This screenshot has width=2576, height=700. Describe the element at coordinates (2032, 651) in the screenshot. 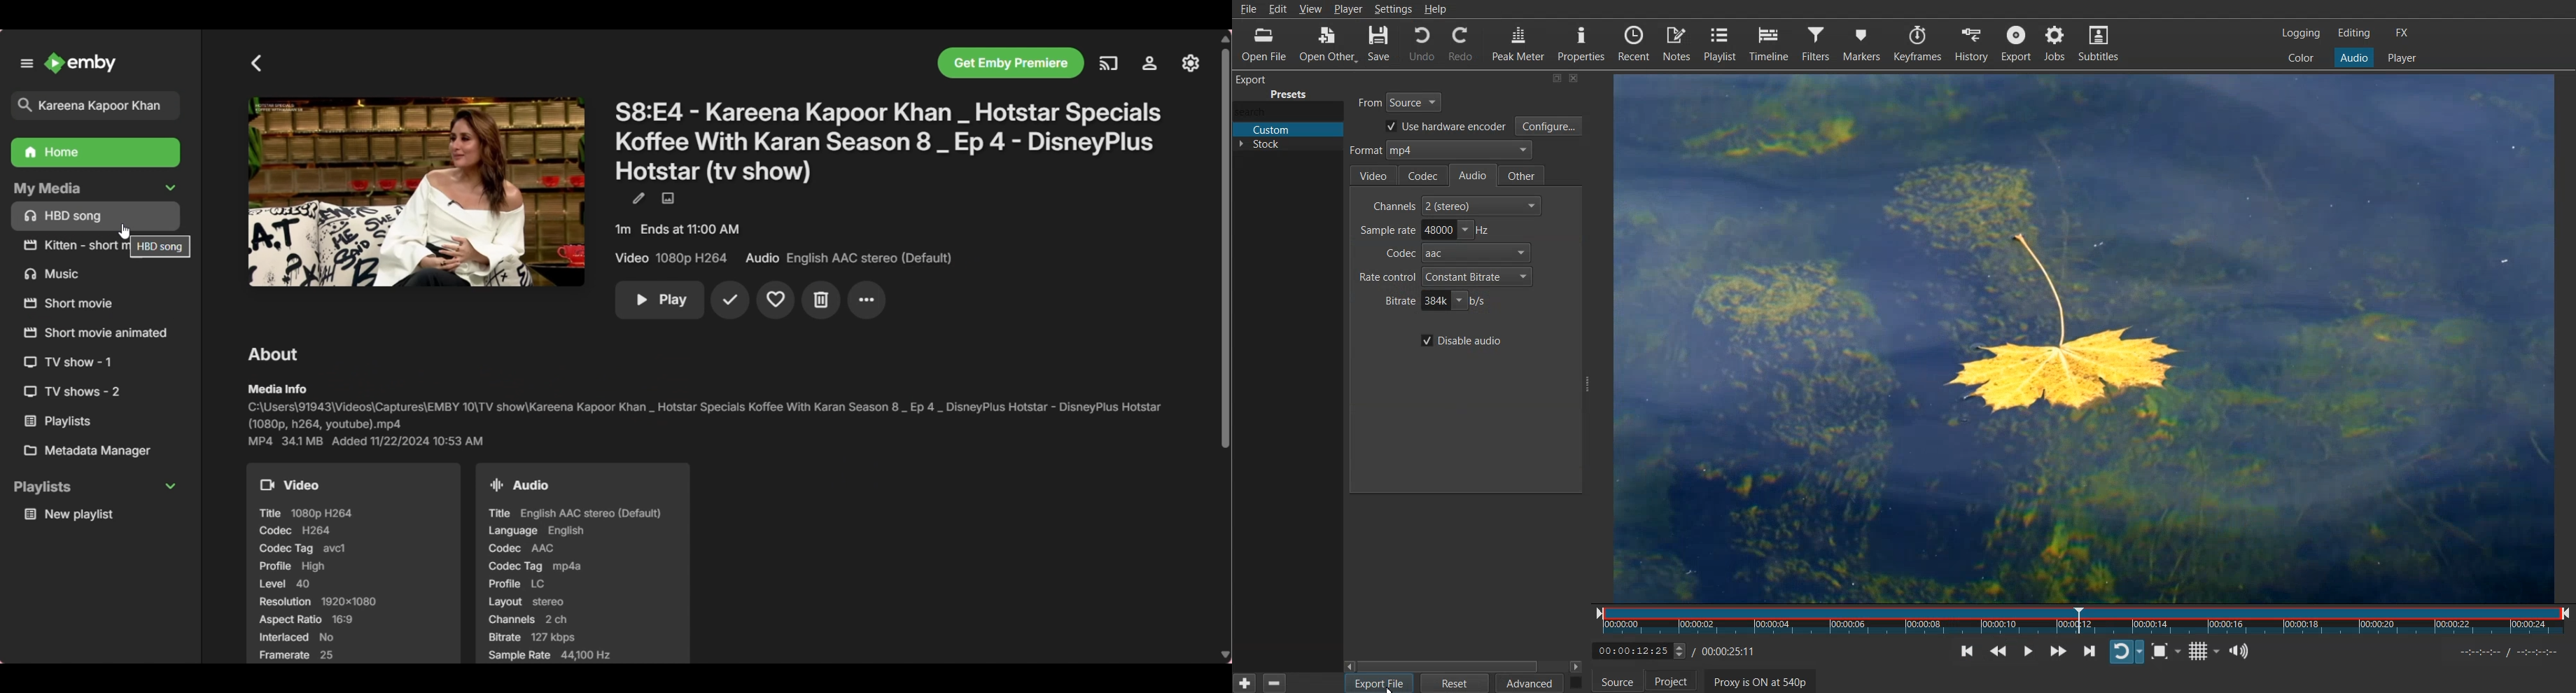

I see `Toggle play or pause` at that location.